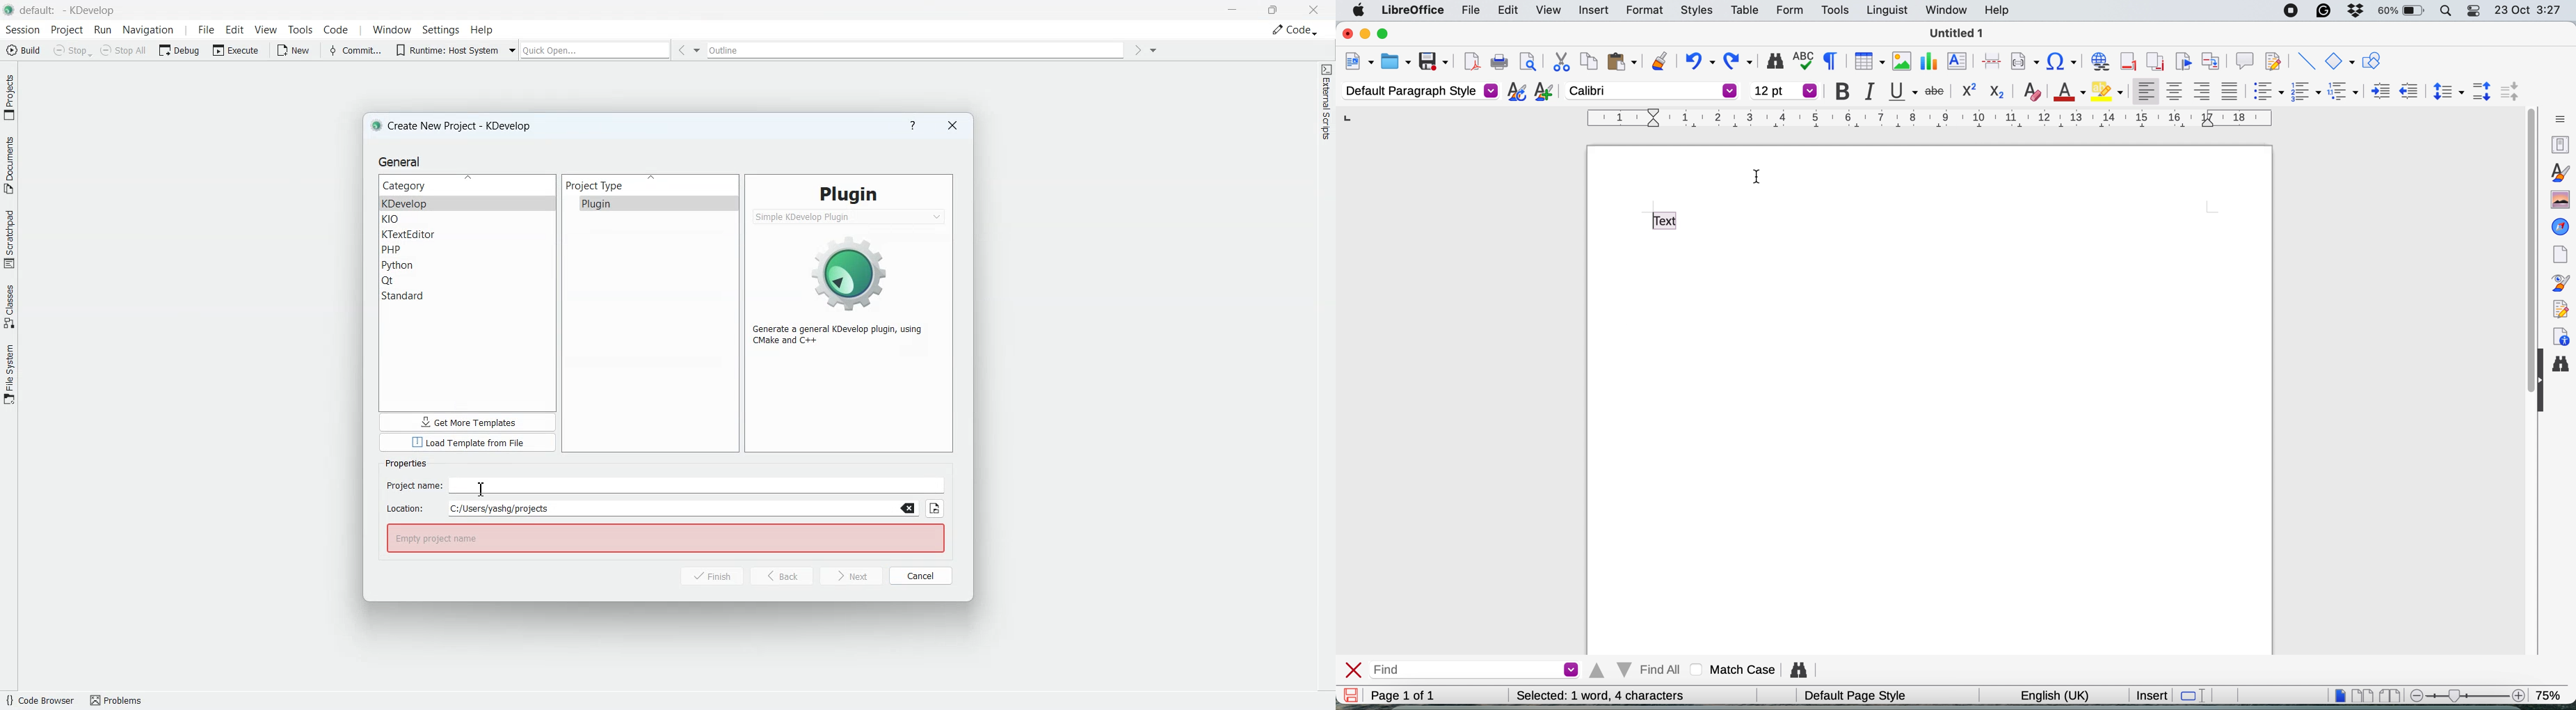 This screenshot has height=728, width=2576. I want to click on toggle unordered list, so click(2266, 94).